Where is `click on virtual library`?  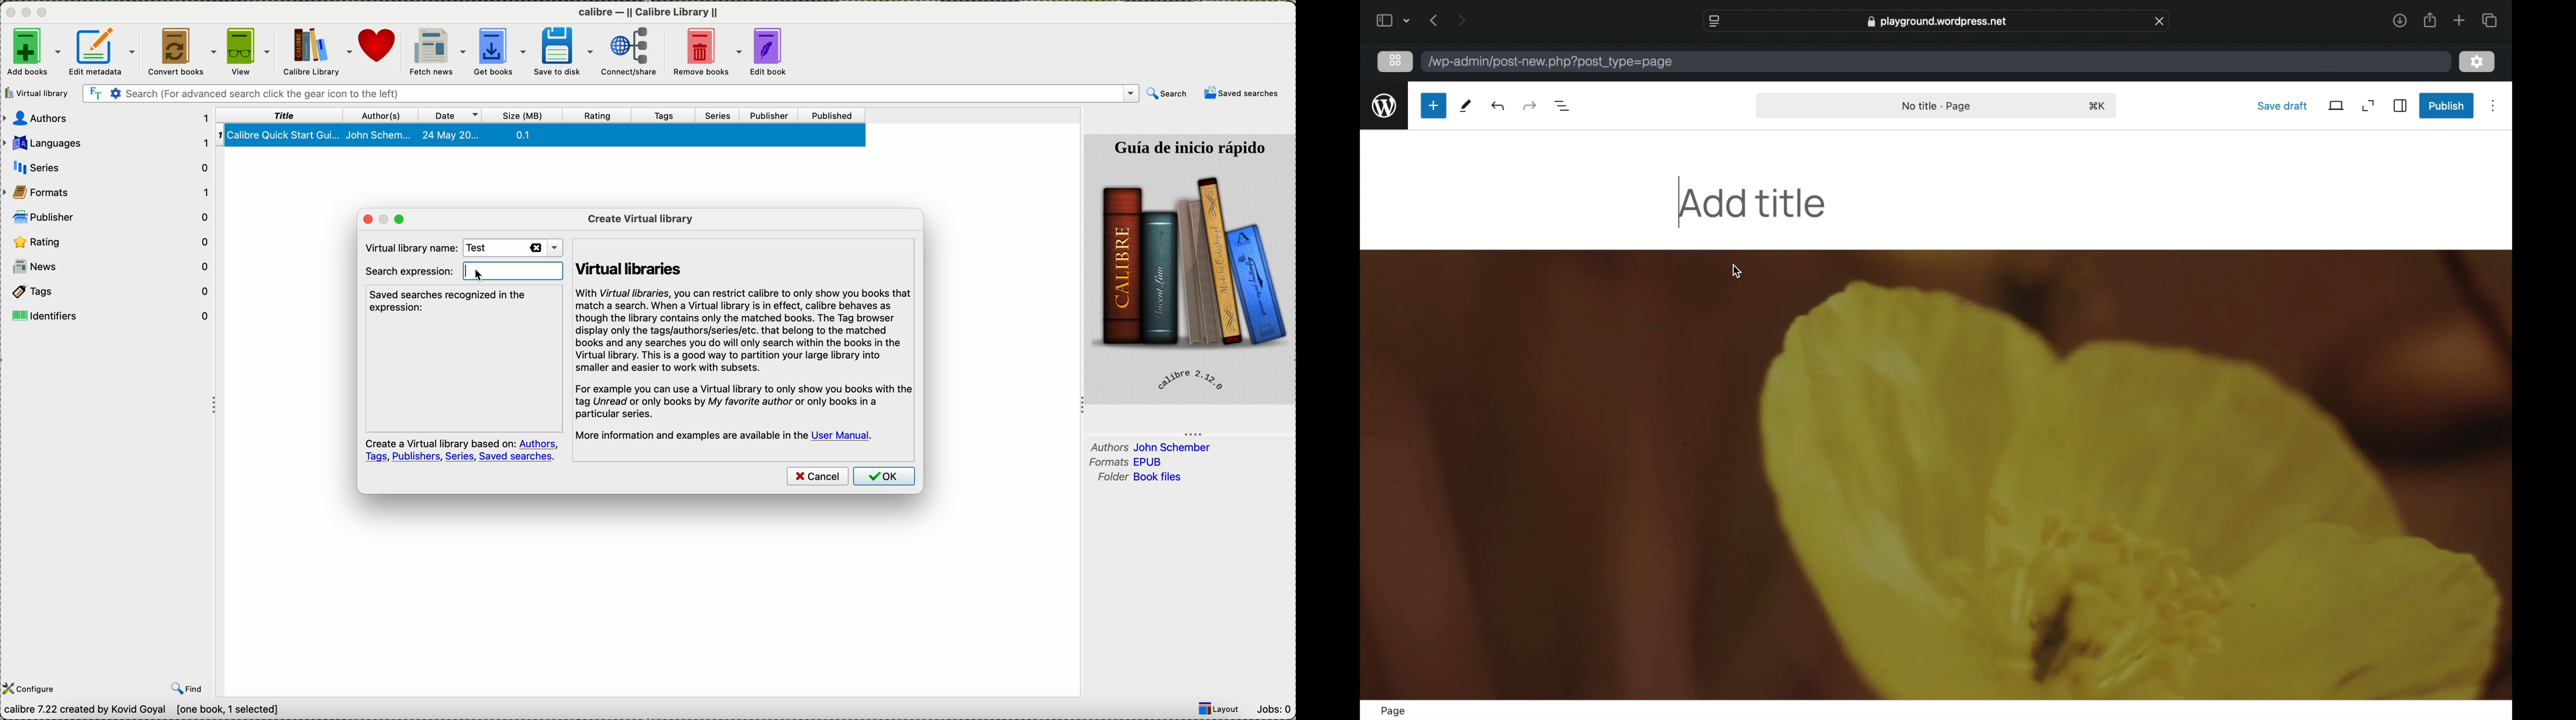 click on virtual library is located at coordinates (39, 93).